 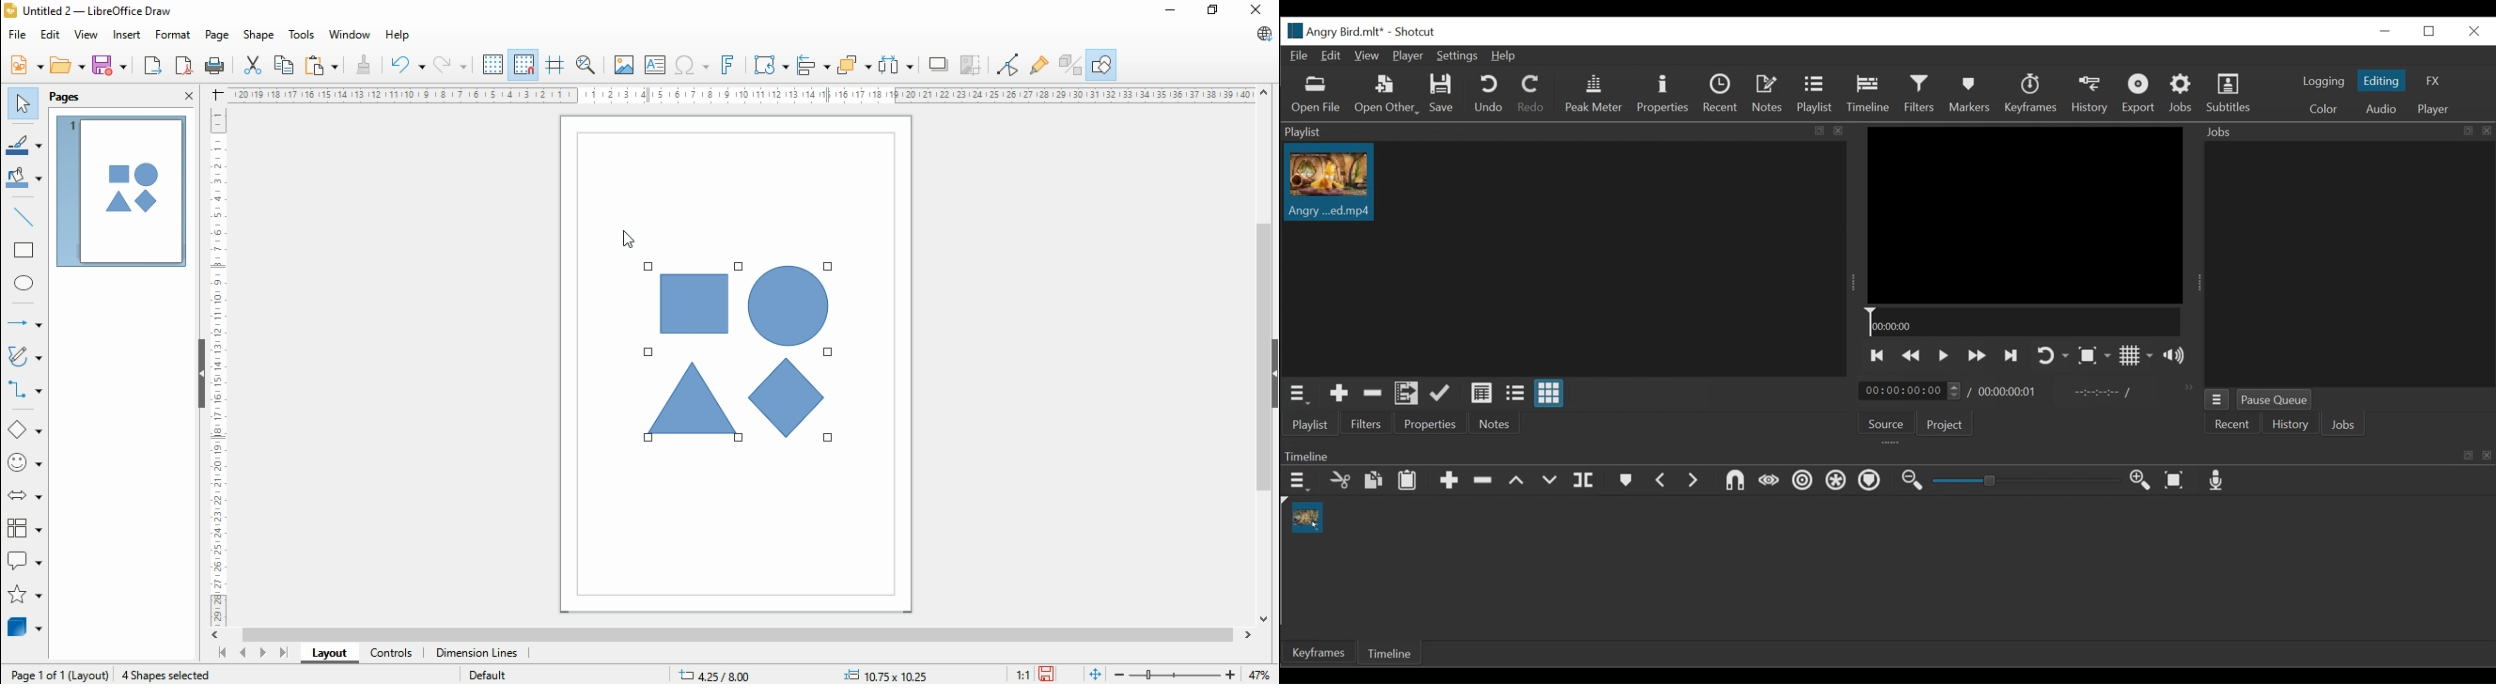 I want to click on save, so click(x=1046, y=674).